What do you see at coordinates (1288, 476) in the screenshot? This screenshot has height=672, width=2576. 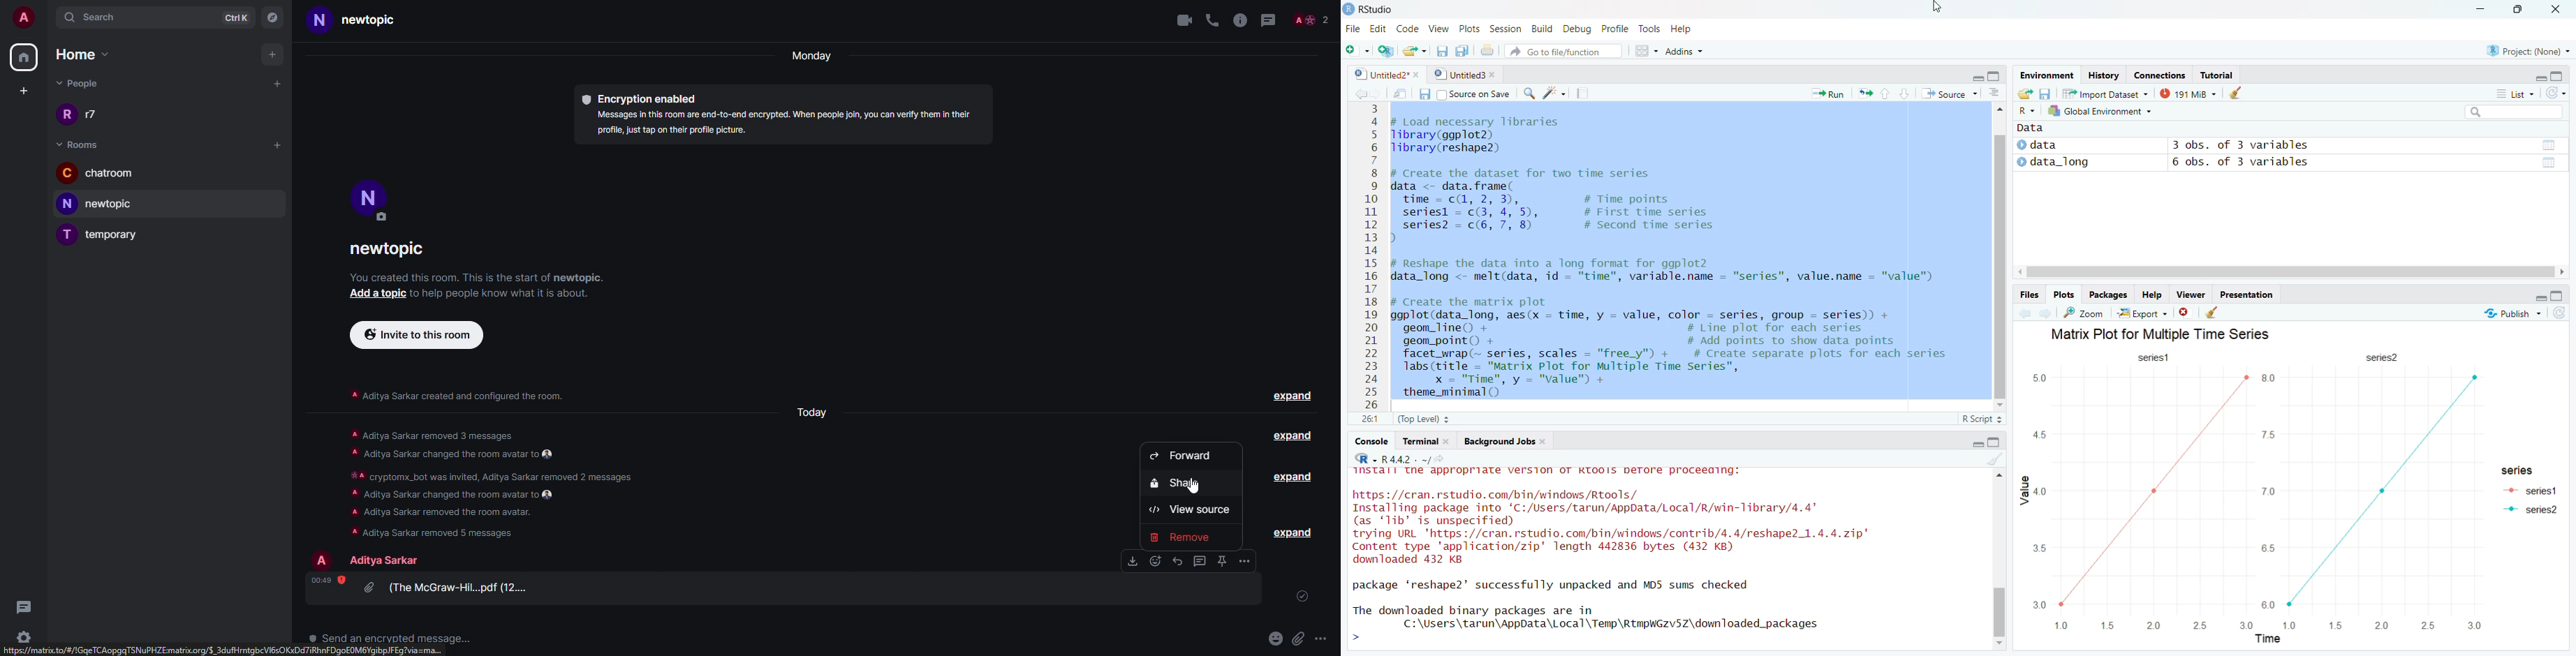 I see `expand` at bounding box center [1288, 476].